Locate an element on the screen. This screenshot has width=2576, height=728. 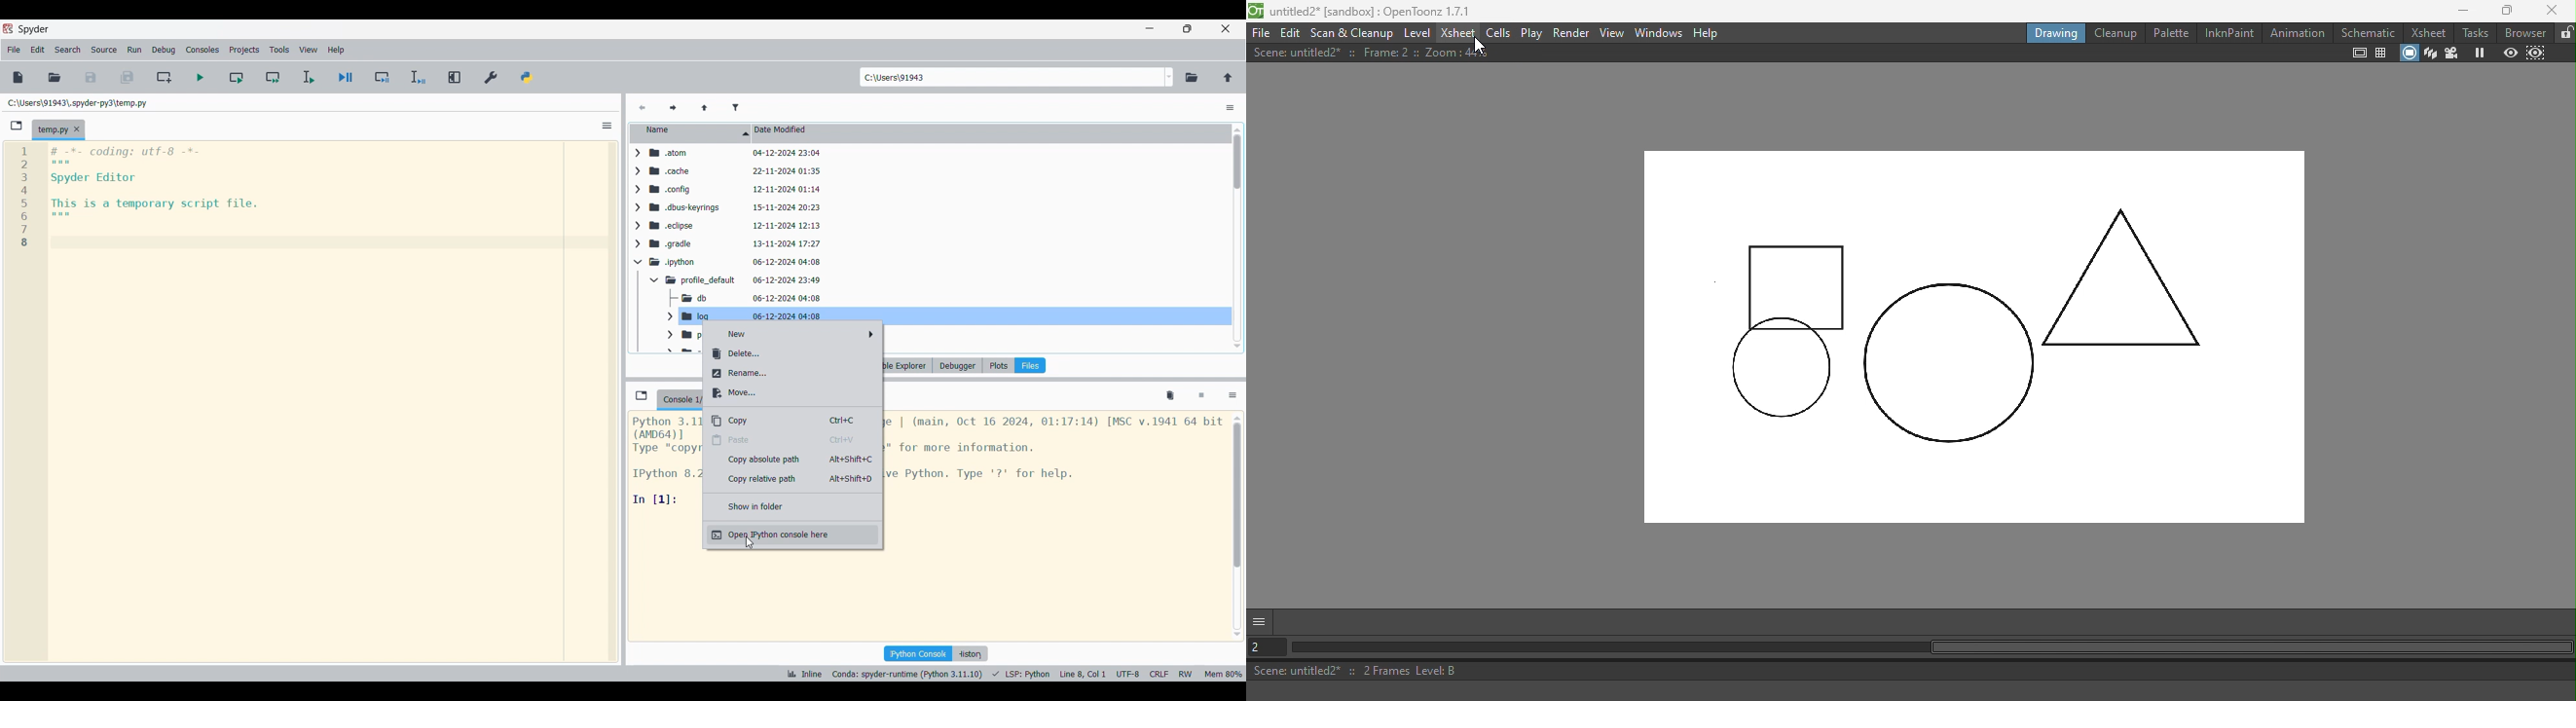
Interrupt kernel is located at coordinates (1201, 396).